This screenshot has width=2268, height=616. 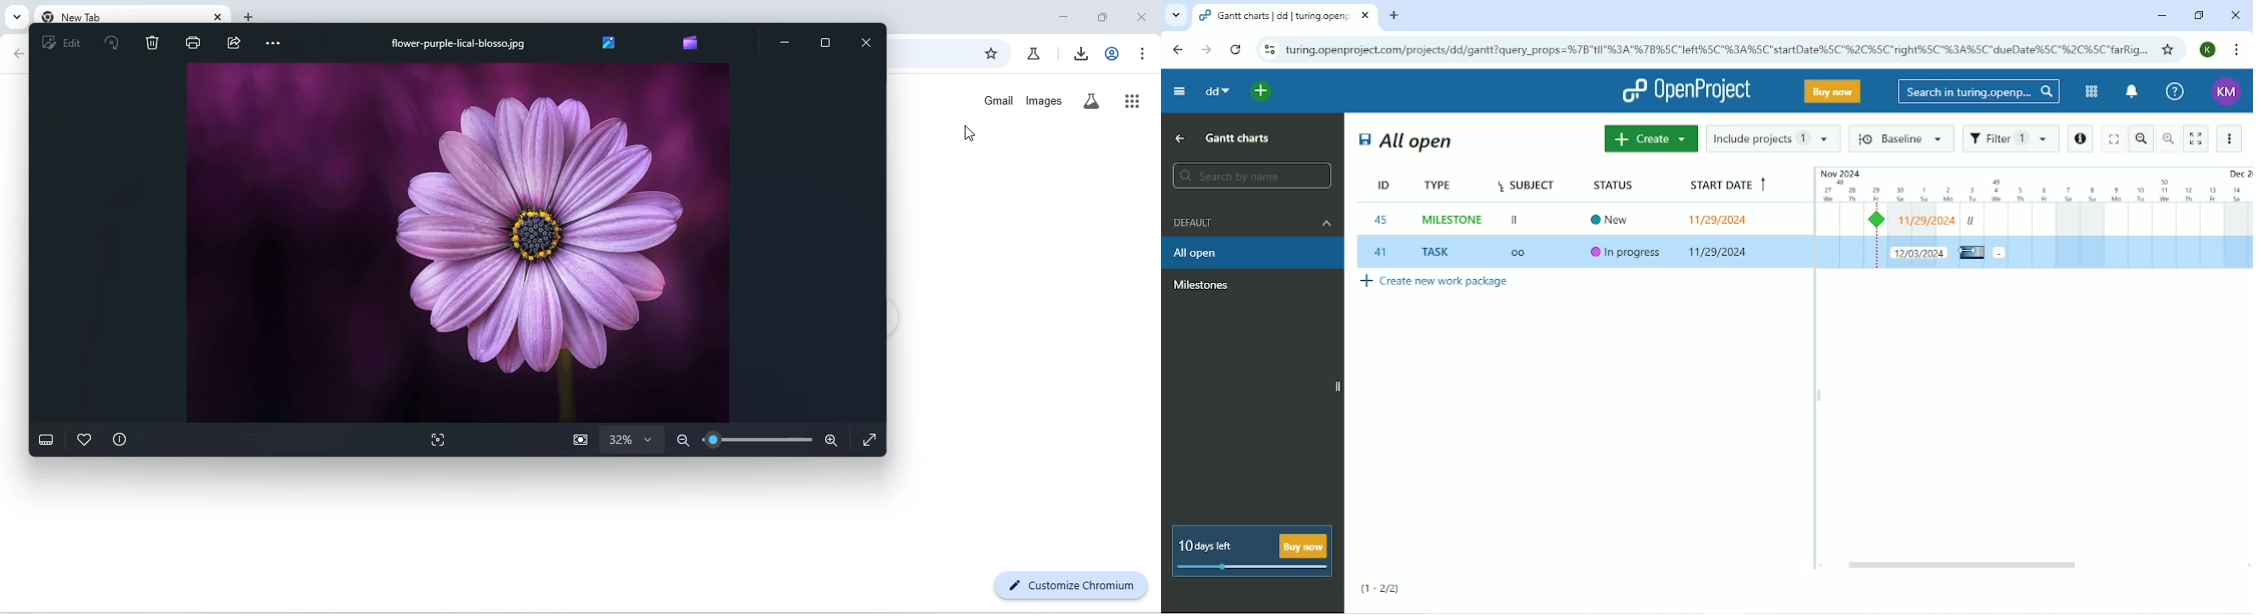 I want to click on maximize, so click(x=825, y=43).